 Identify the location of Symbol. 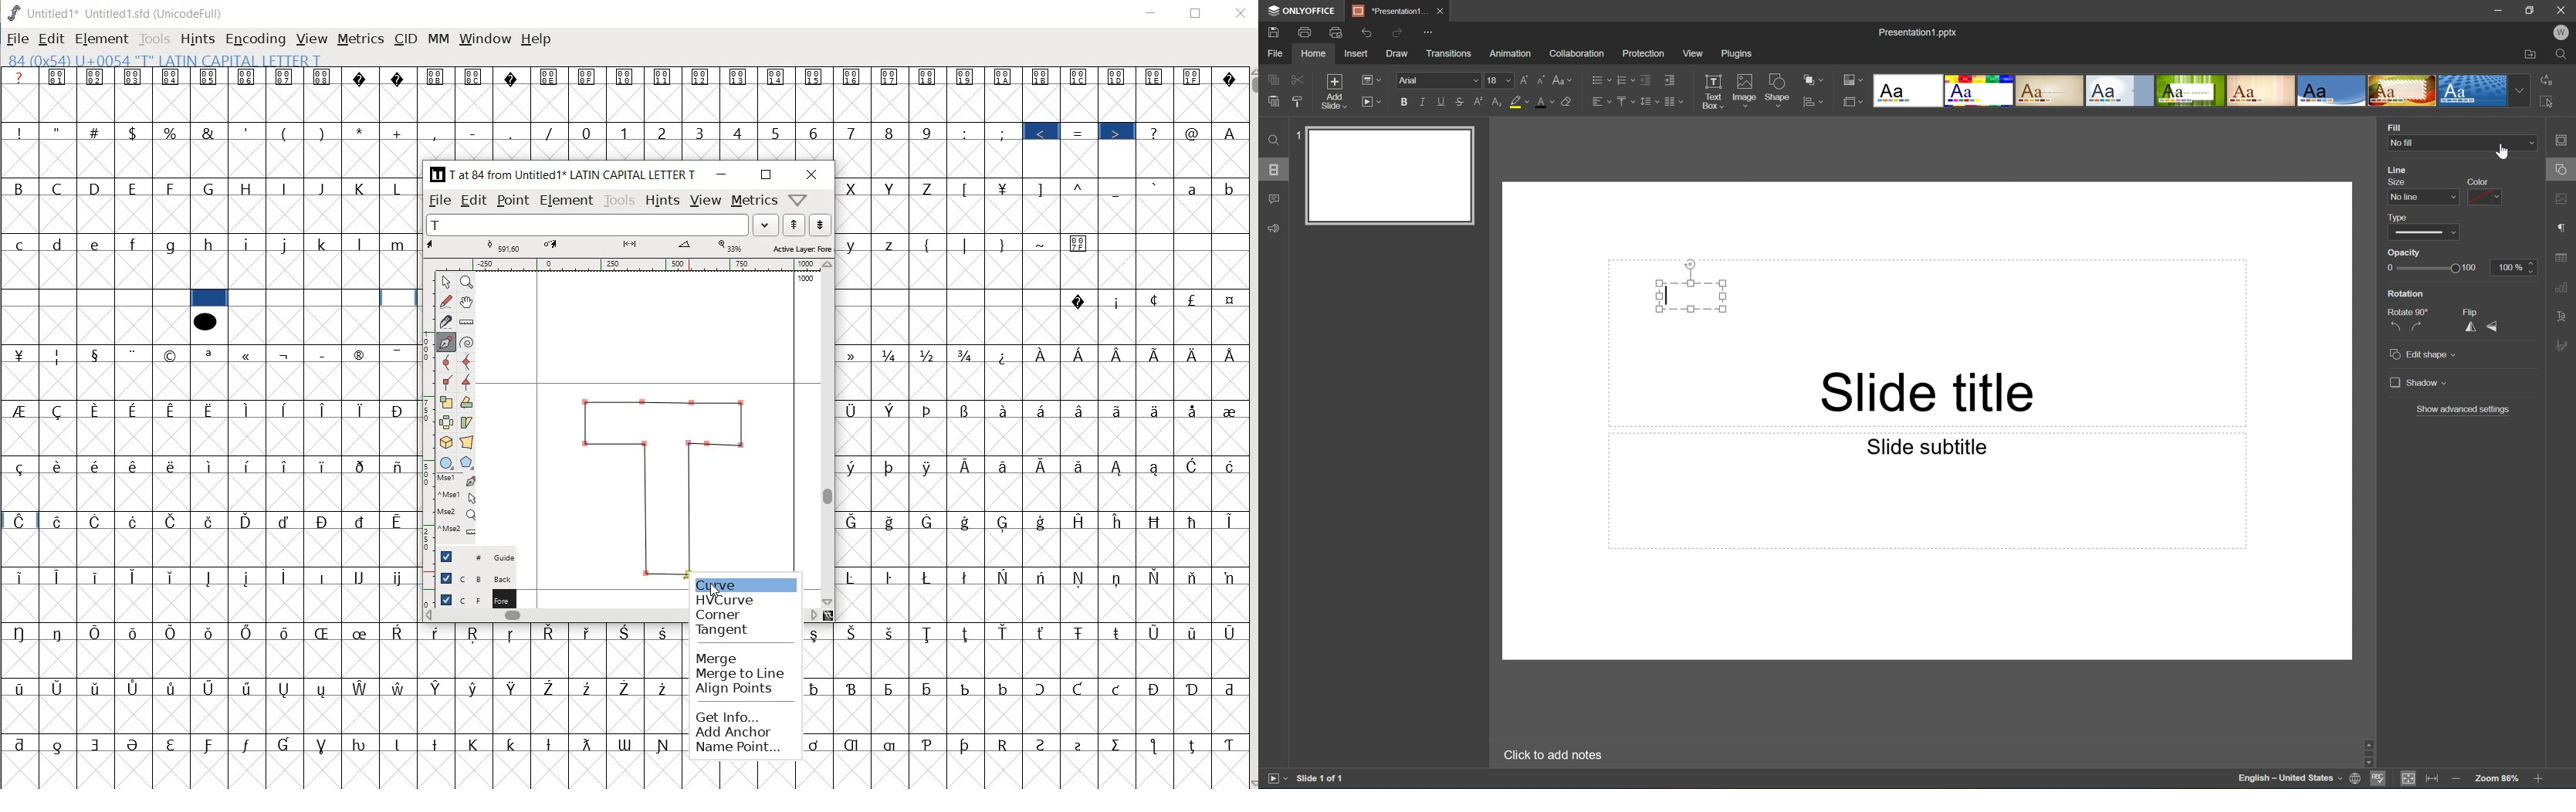
(1044, 465).